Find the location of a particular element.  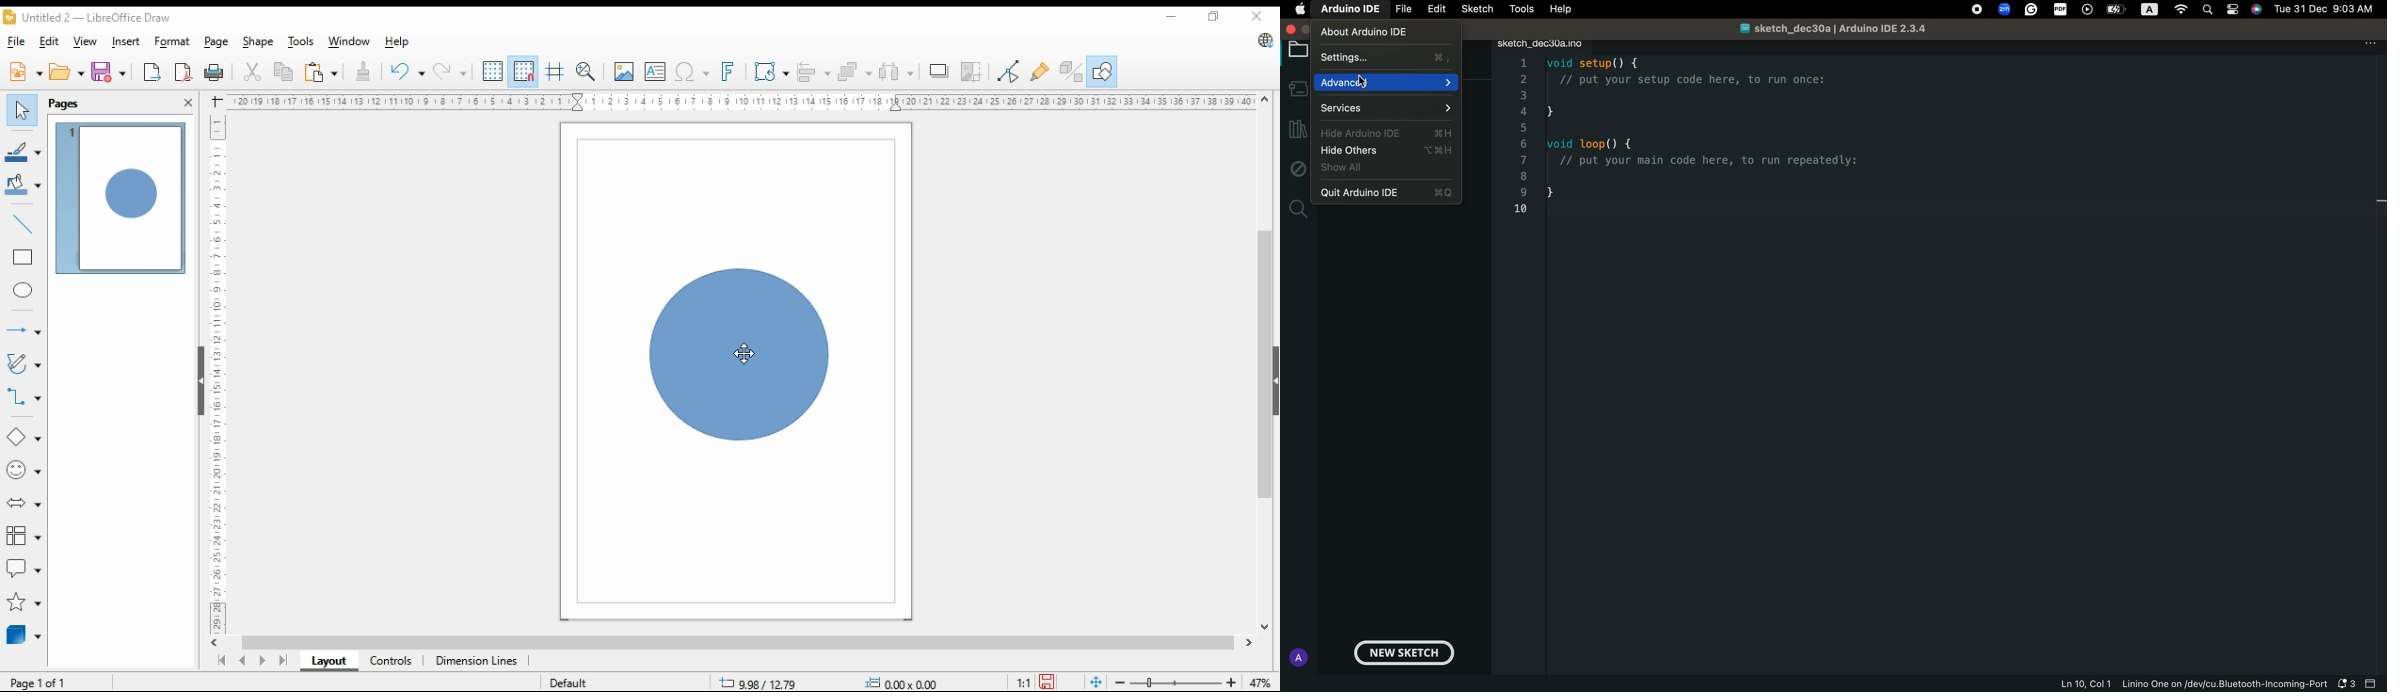

Ruler is located at coordinates (741, 101).